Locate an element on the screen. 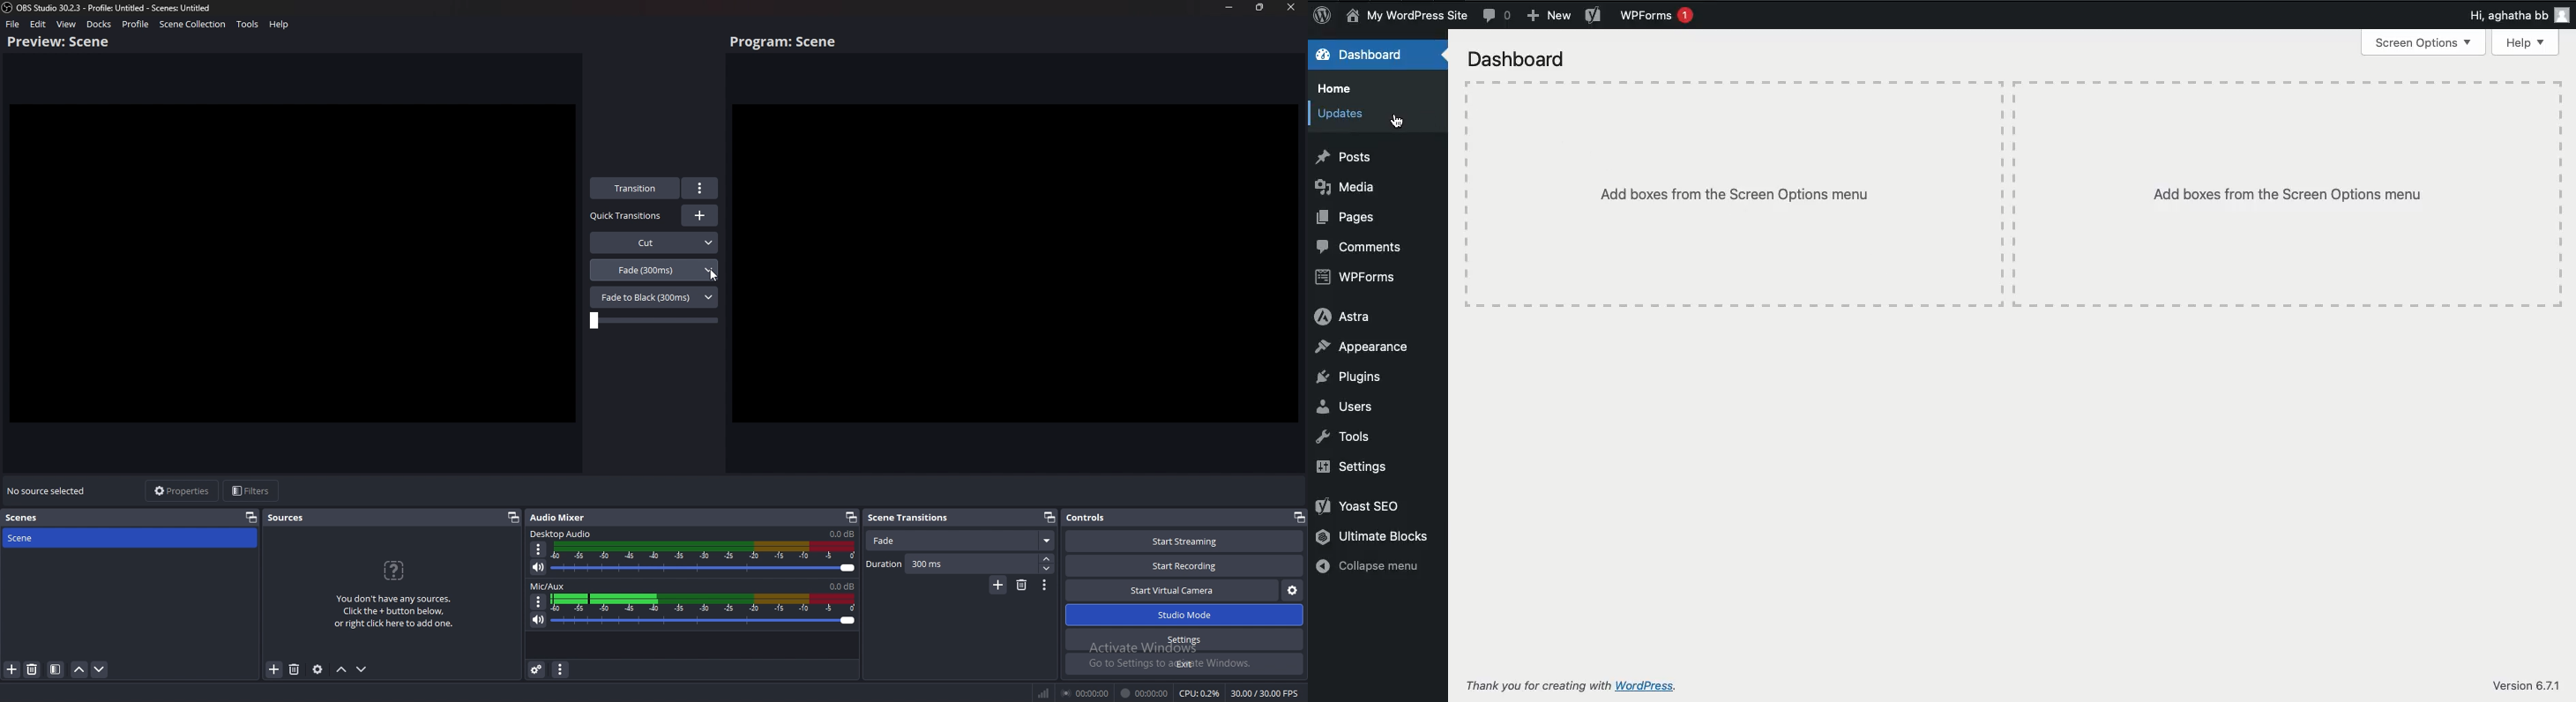  Settings is located at coordinates (1354, 469).